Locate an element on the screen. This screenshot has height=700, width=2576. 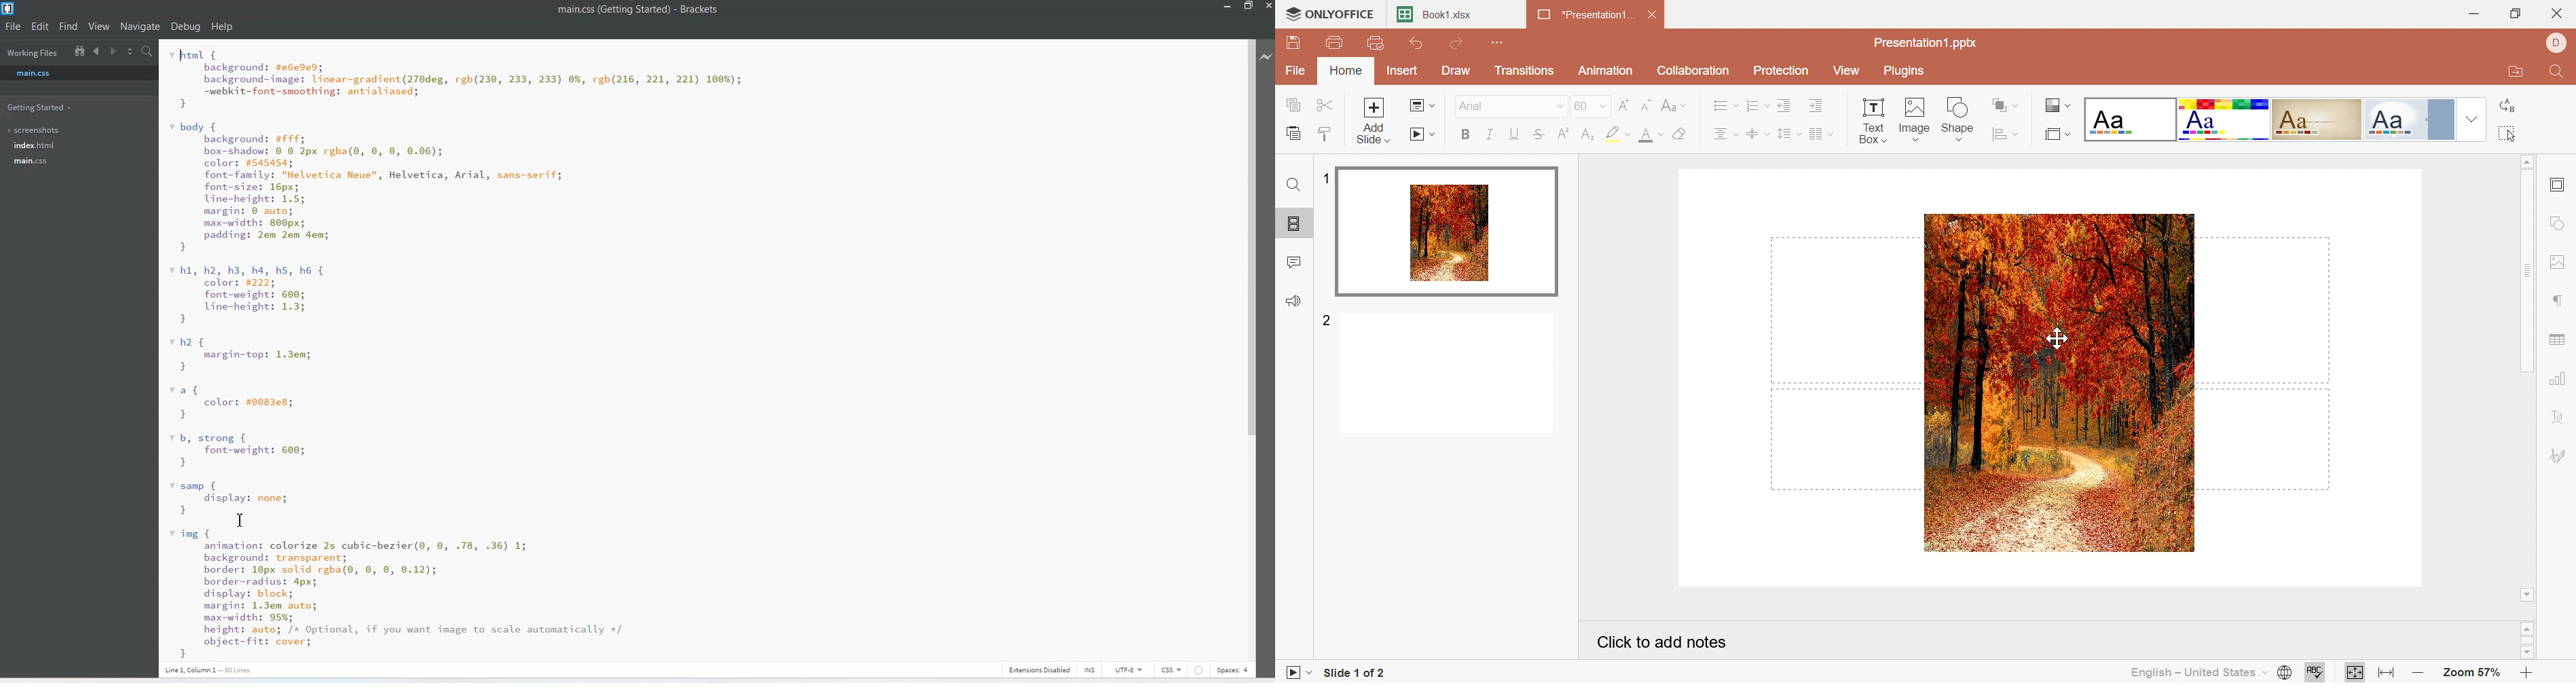
Navigate Backwards is located at coordinates (98, 51).